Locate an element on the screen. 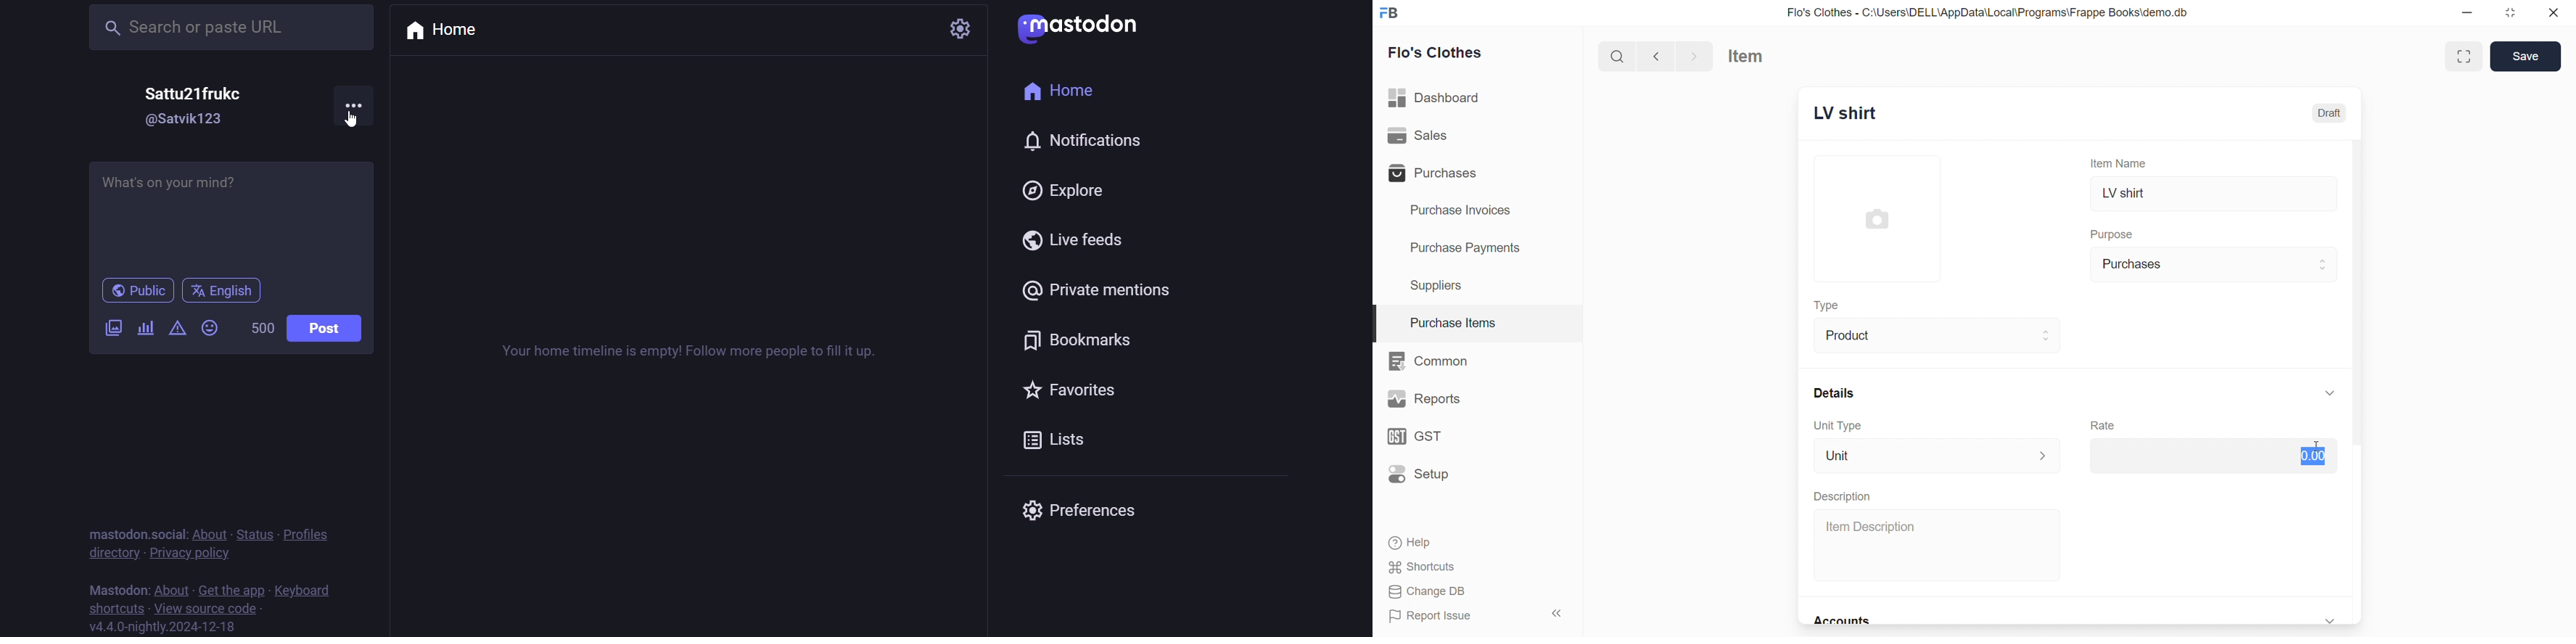 The image size is (2576, 644). Item is located at coordinates (1755, 56).